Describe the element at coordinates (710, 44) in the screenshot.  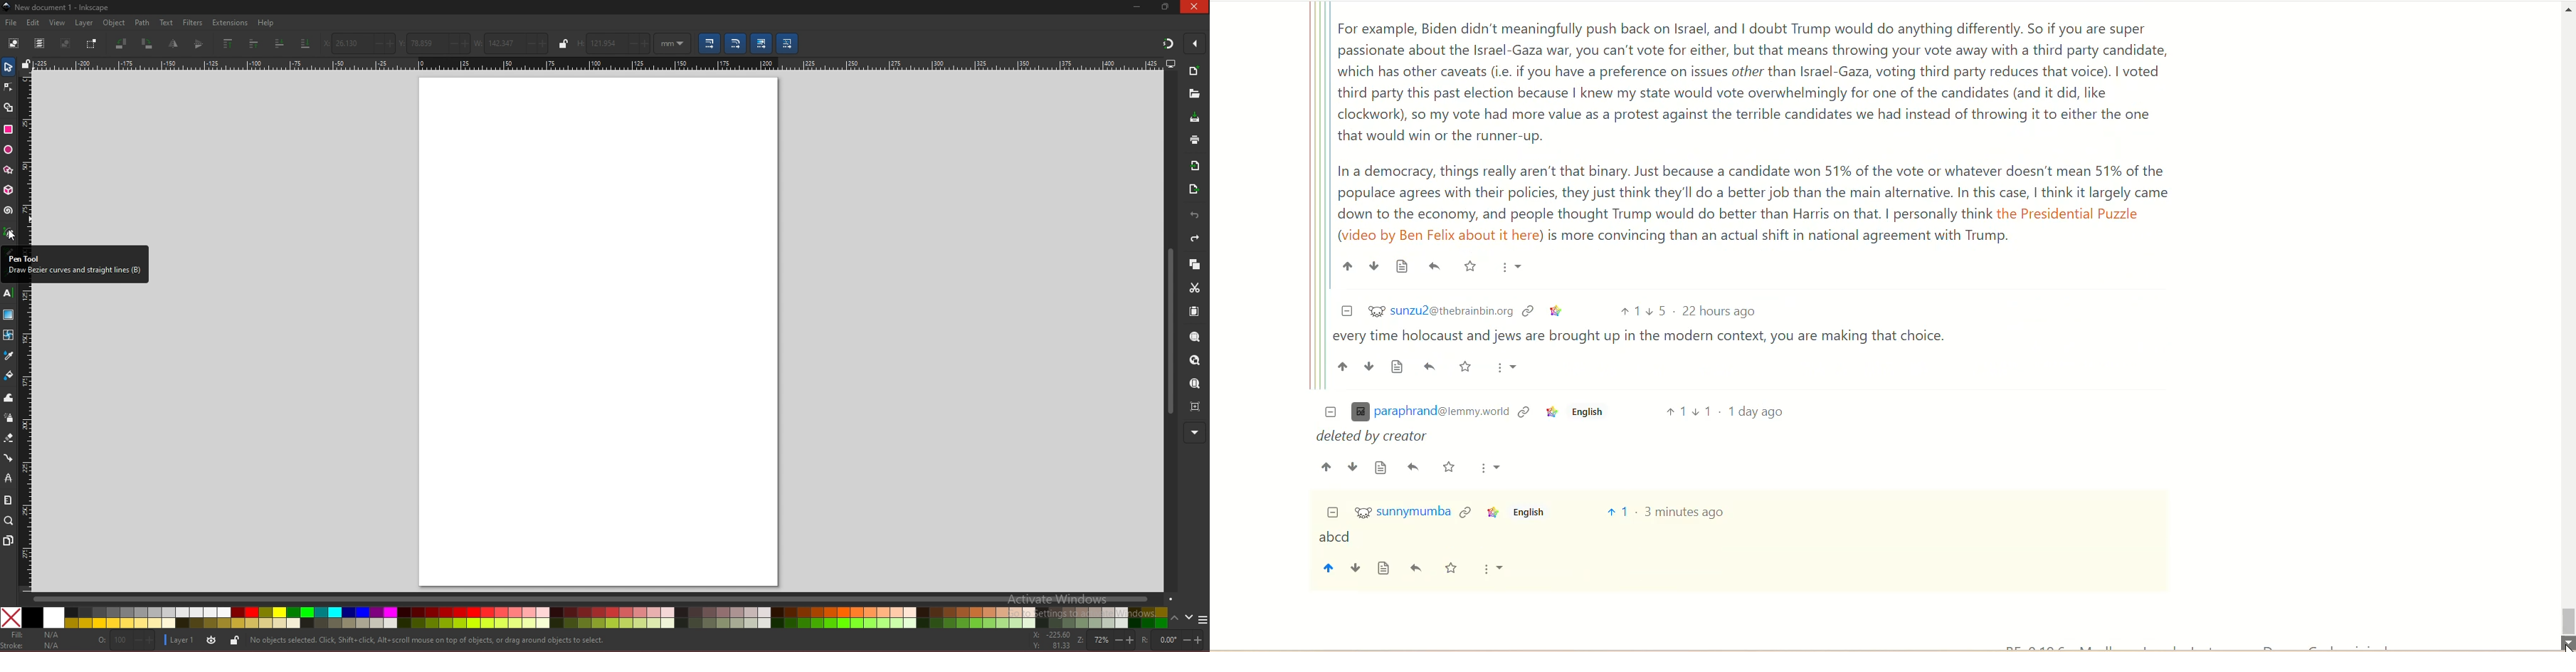
I see `scale stroke width` at that location.